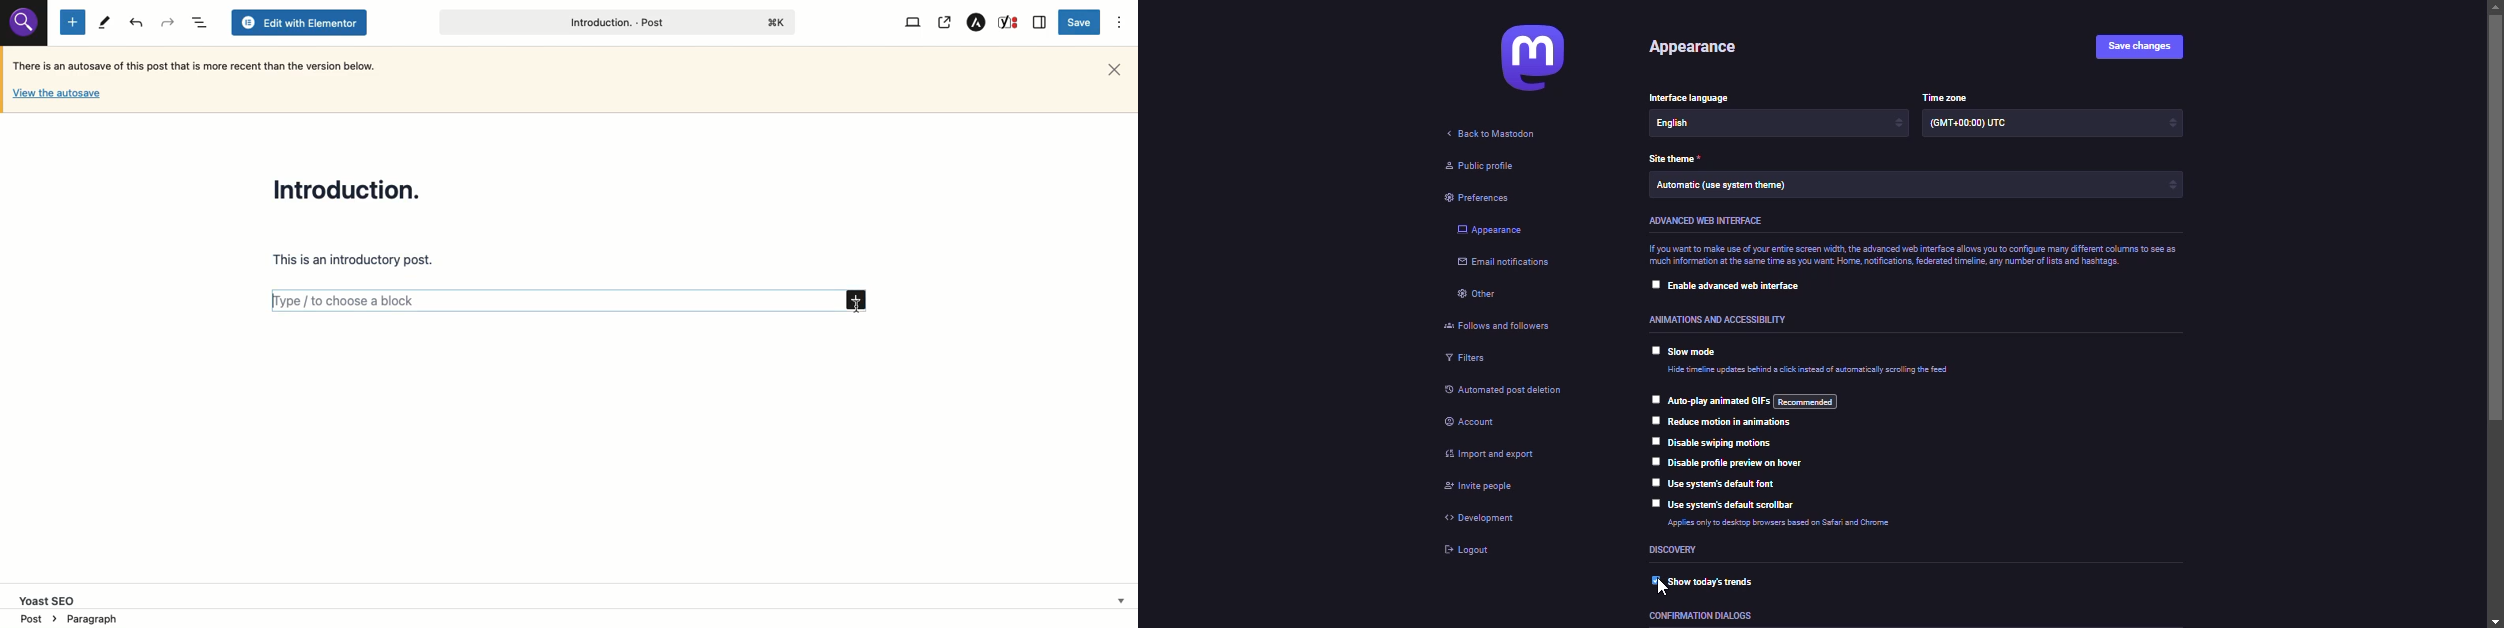 The image size is (2520, 644). I want to click on click to select, so click(1655, 462).